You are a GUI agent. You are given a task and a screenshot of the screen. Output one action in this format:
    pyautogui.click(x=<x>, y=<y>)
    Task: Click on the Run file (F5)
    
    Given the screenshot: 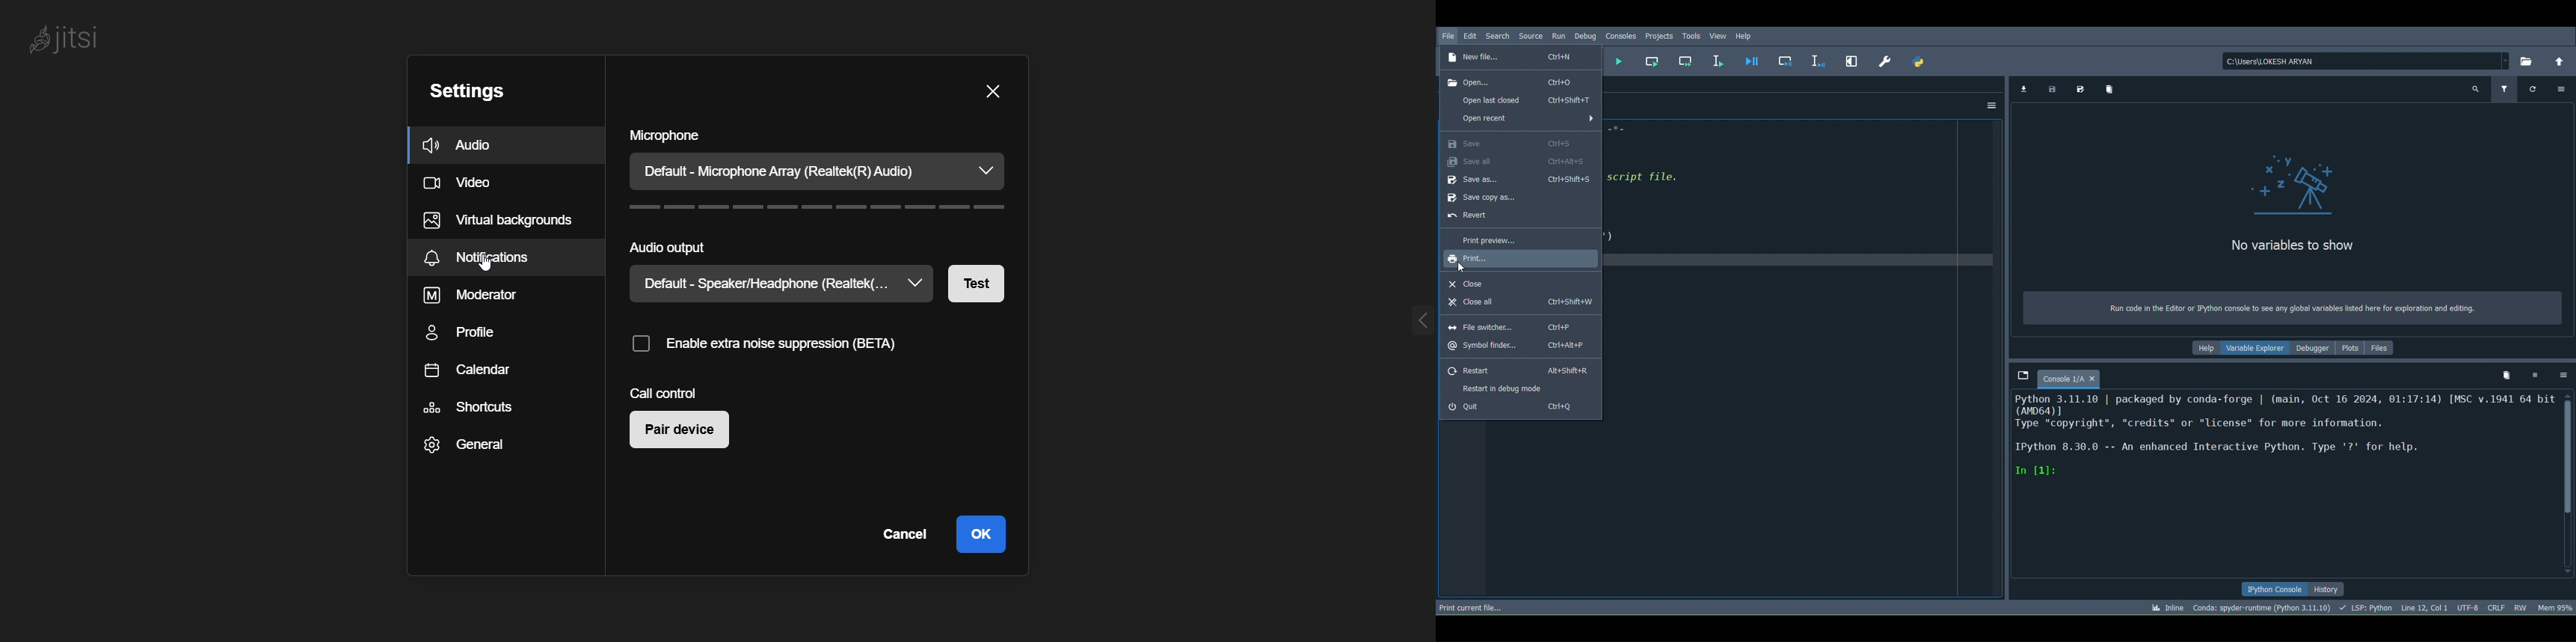 What is the action you would take?
    pyautogui.click(x=1618, y=61)
    